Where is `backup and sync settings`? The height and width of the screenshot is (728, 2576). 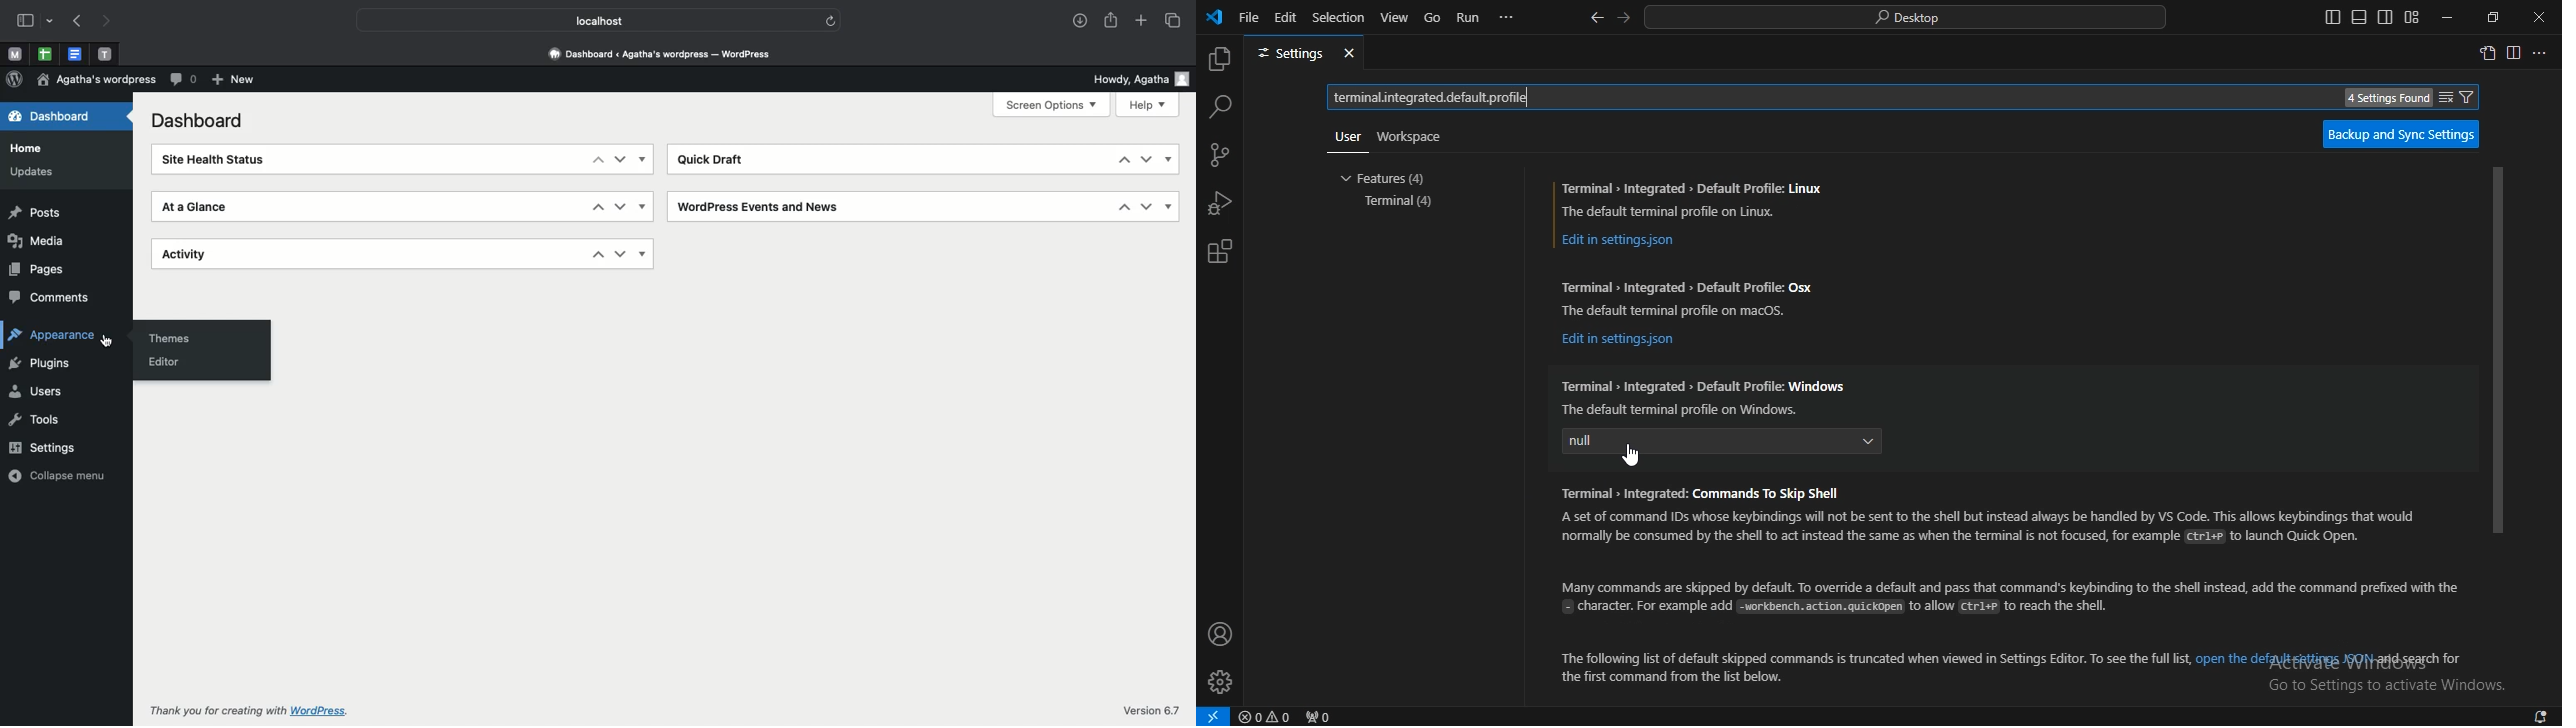
backup and sync settings is located at coordinates (2406, 132).